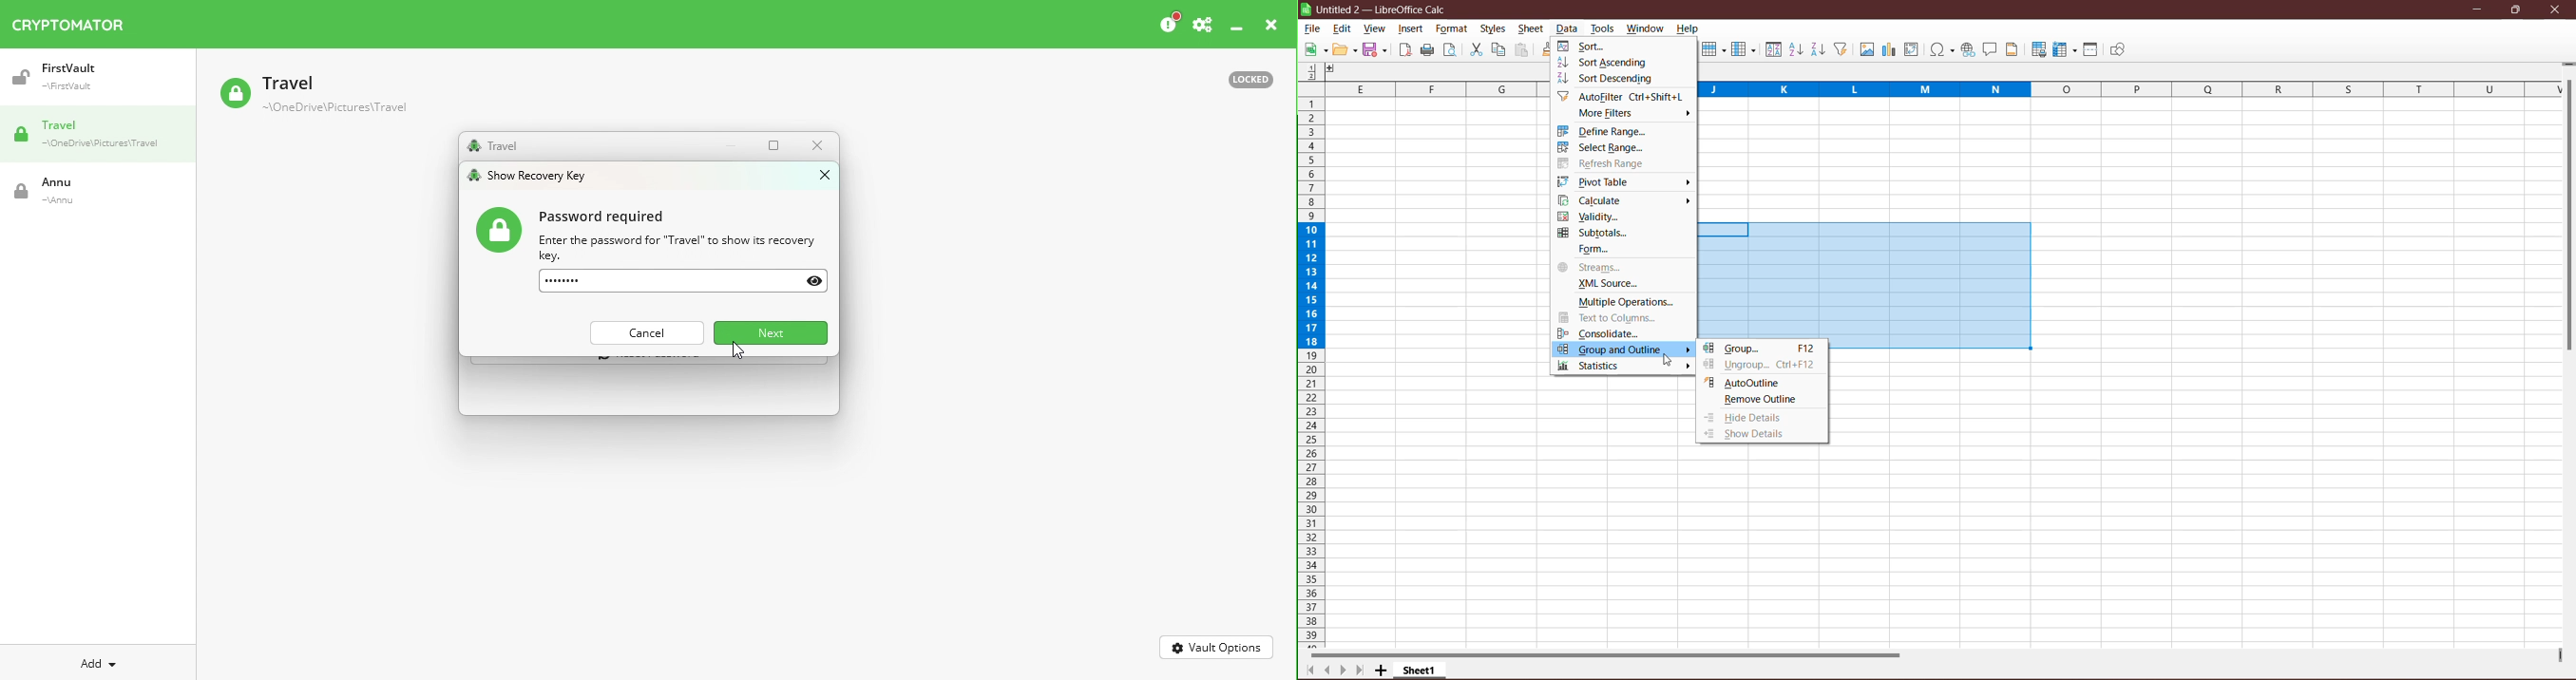 The image size is (2576, 700). I want to click on Scroll to last page, so click(1359, 671).